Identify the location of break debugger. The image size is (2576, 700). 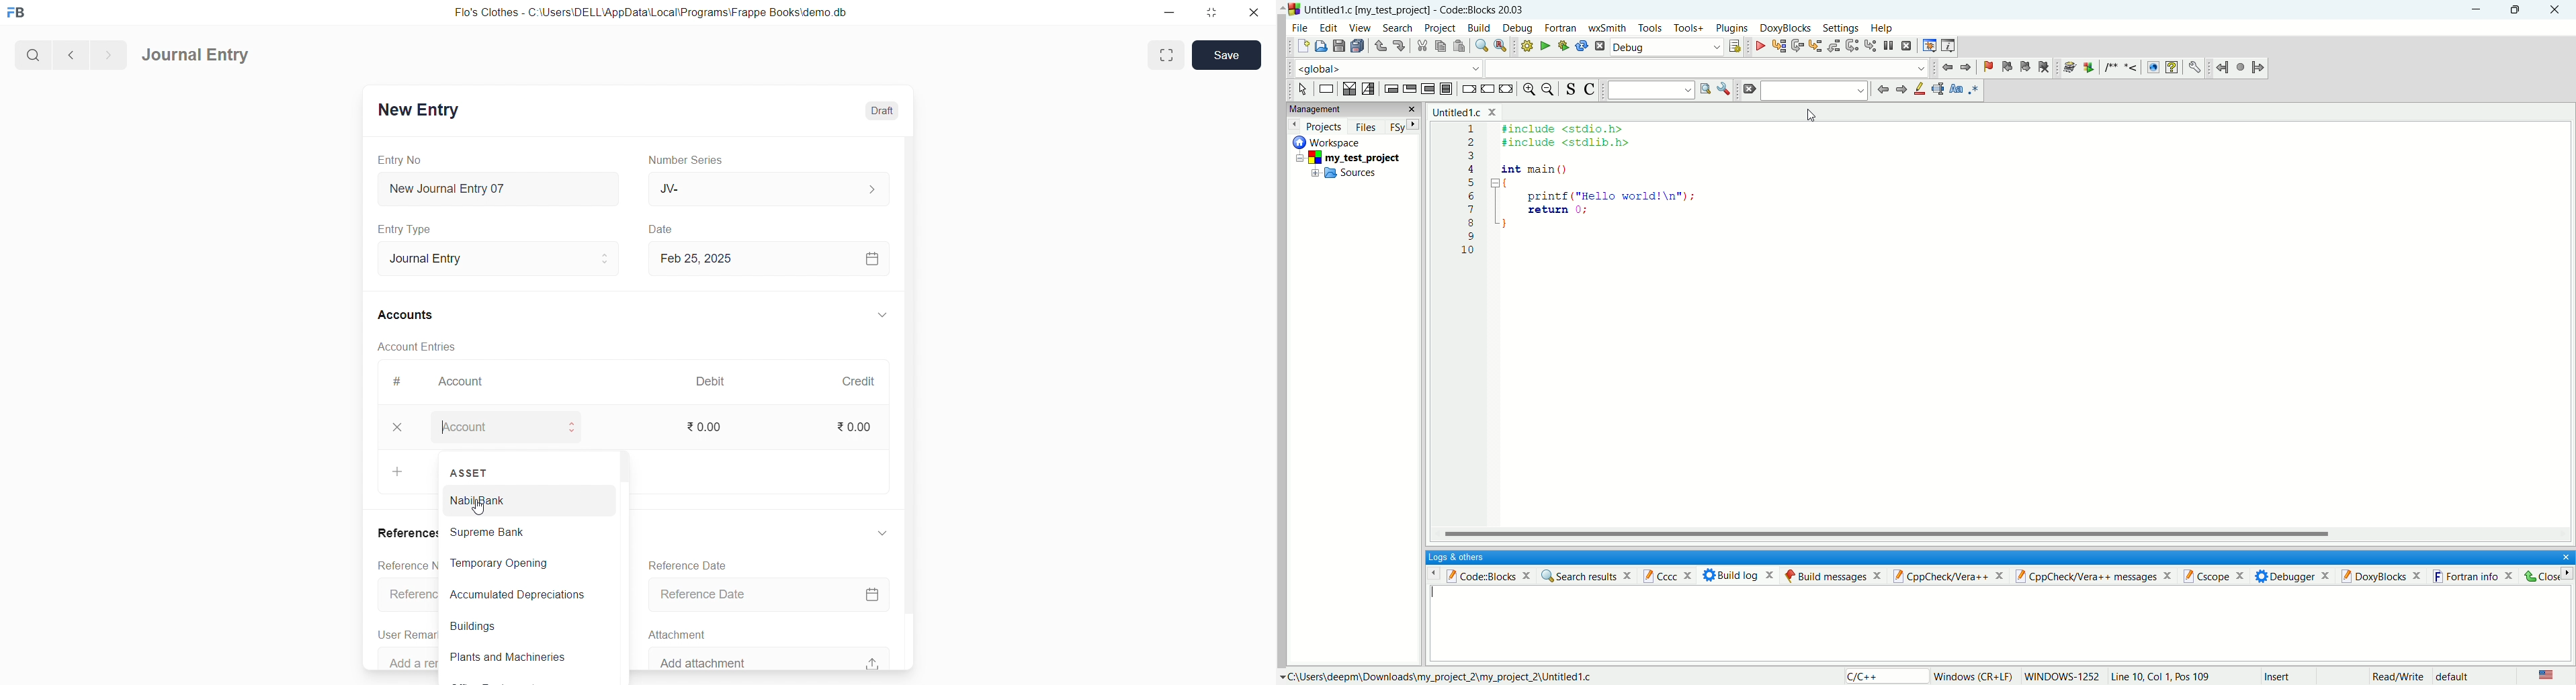
(1891, 46).